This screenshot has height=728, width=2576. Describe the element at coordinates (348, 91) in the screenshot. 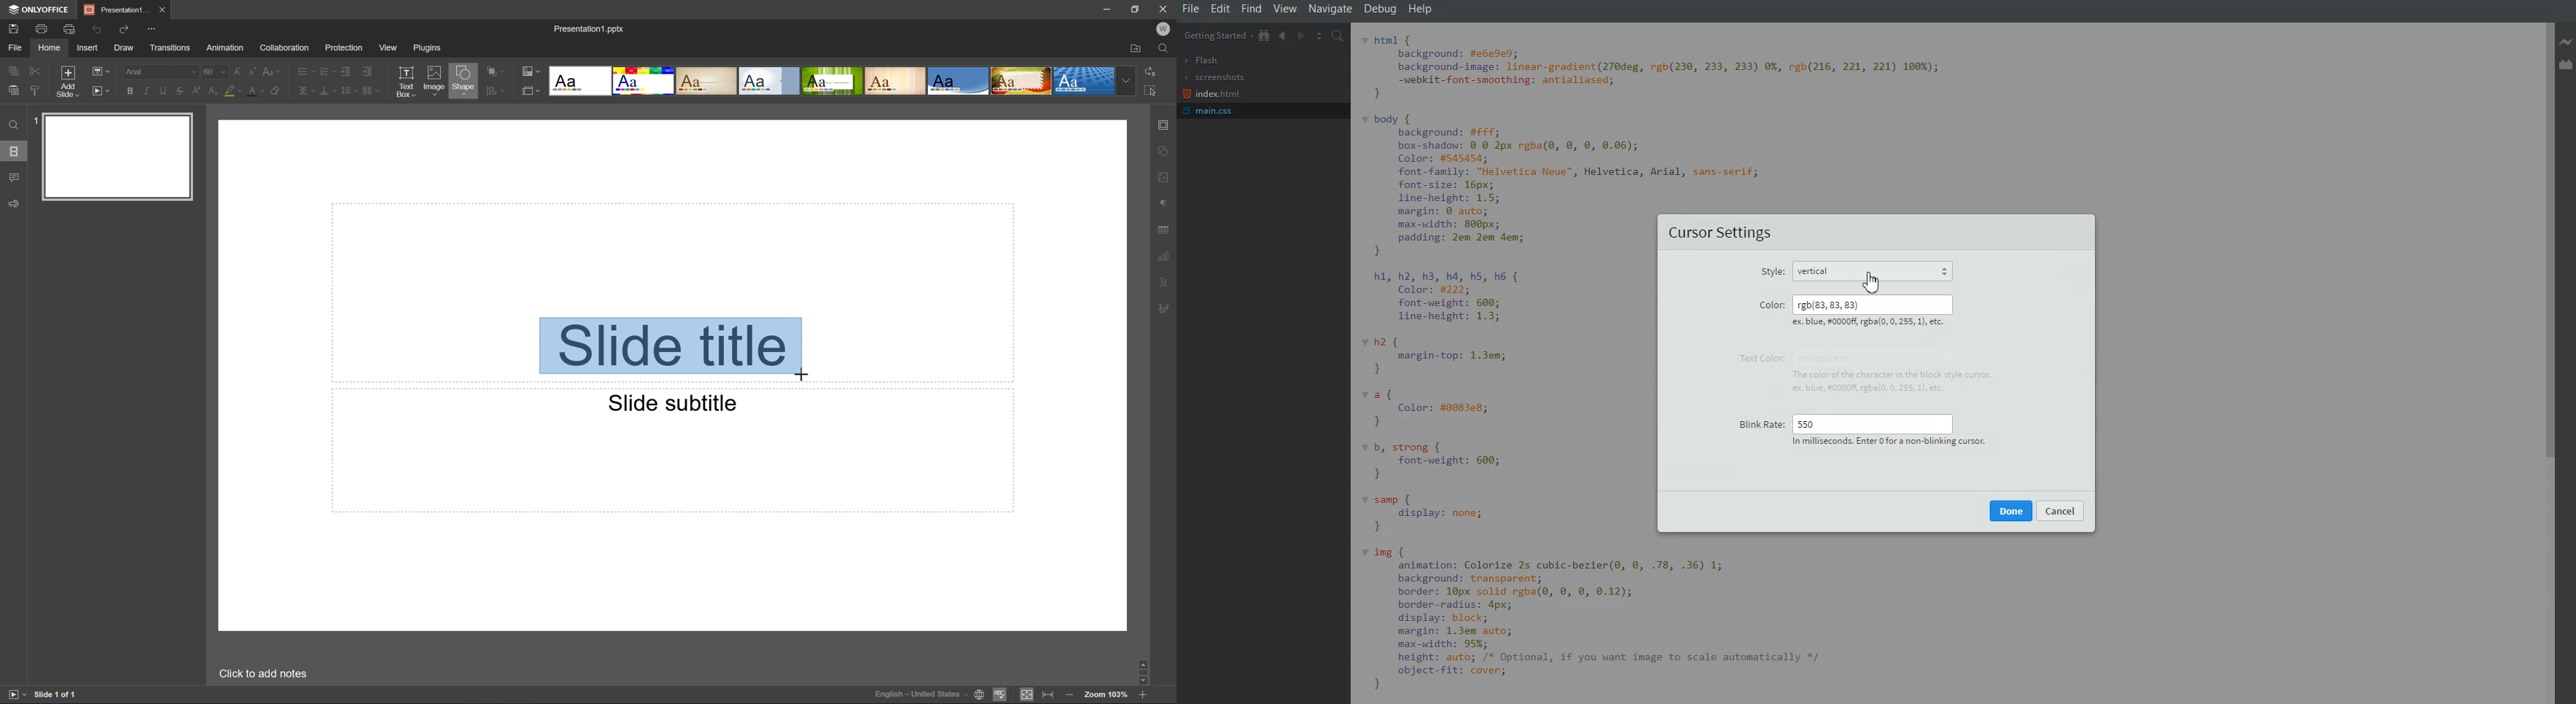

I see `Line spacing` at that location.